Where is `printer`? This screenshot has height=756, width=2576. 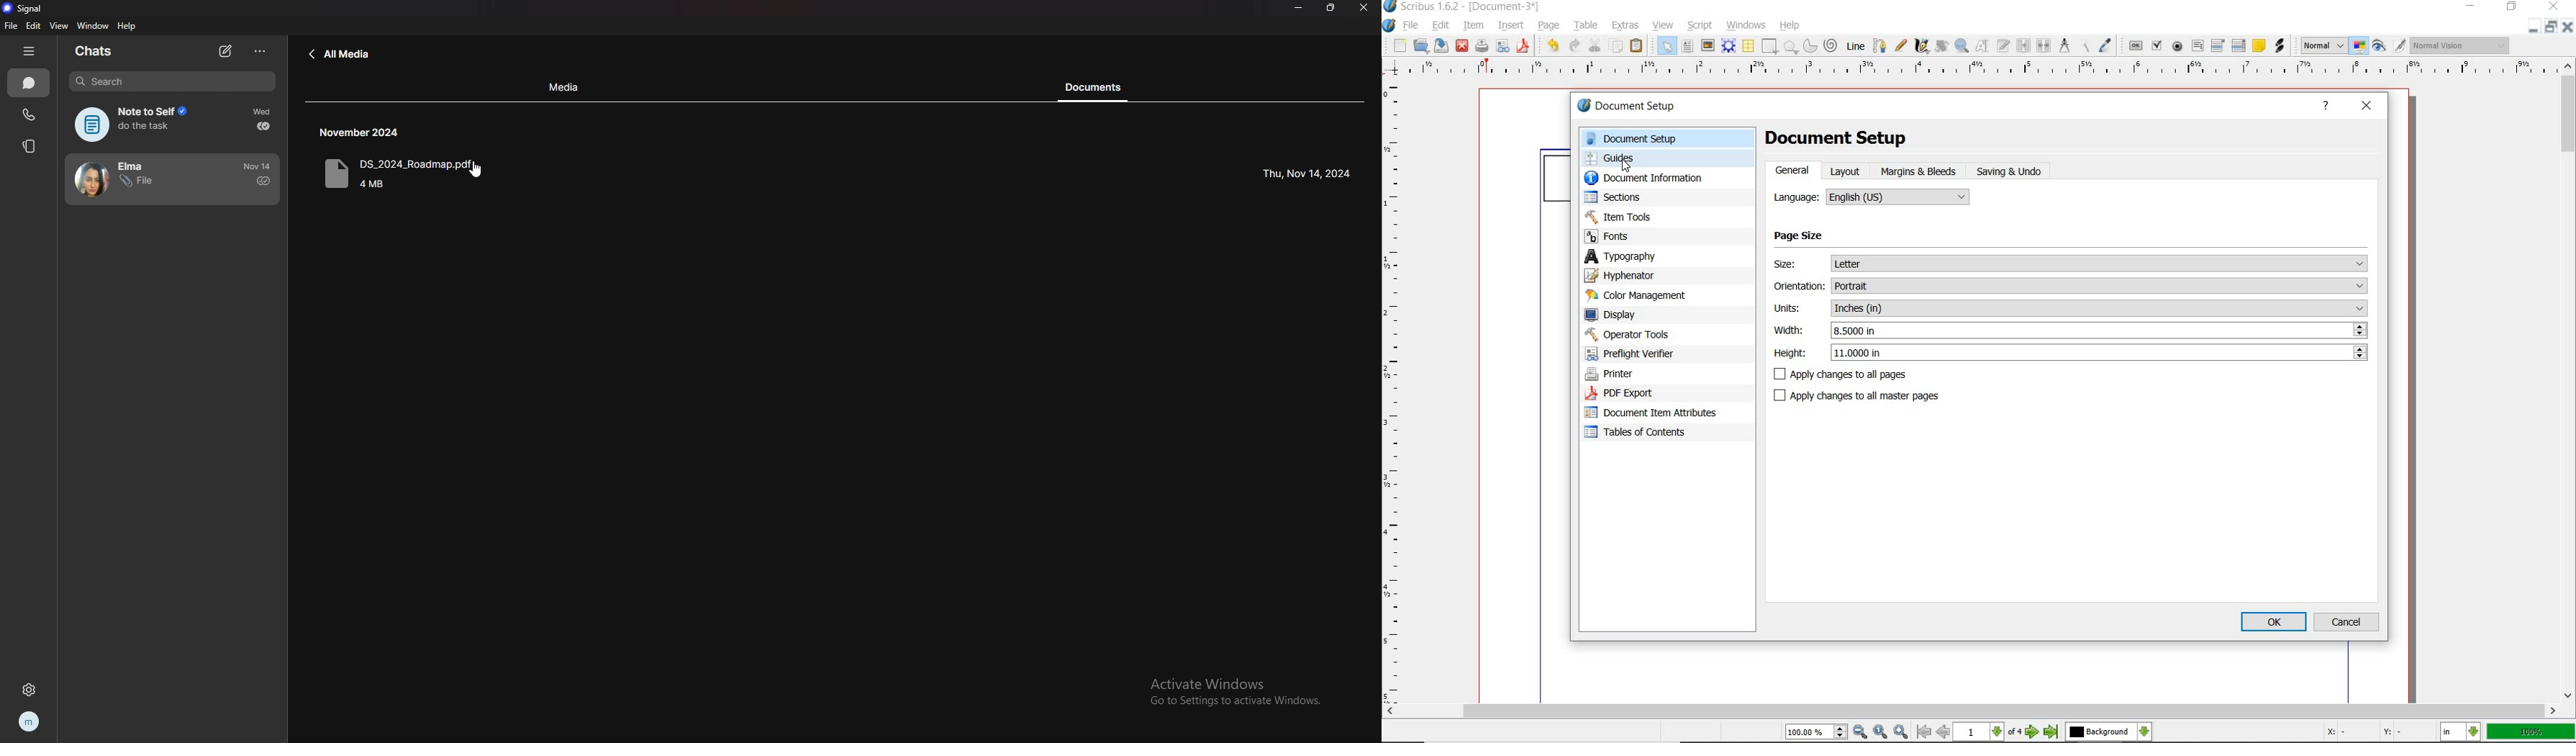 printer is located at coordinates (1653, 374).